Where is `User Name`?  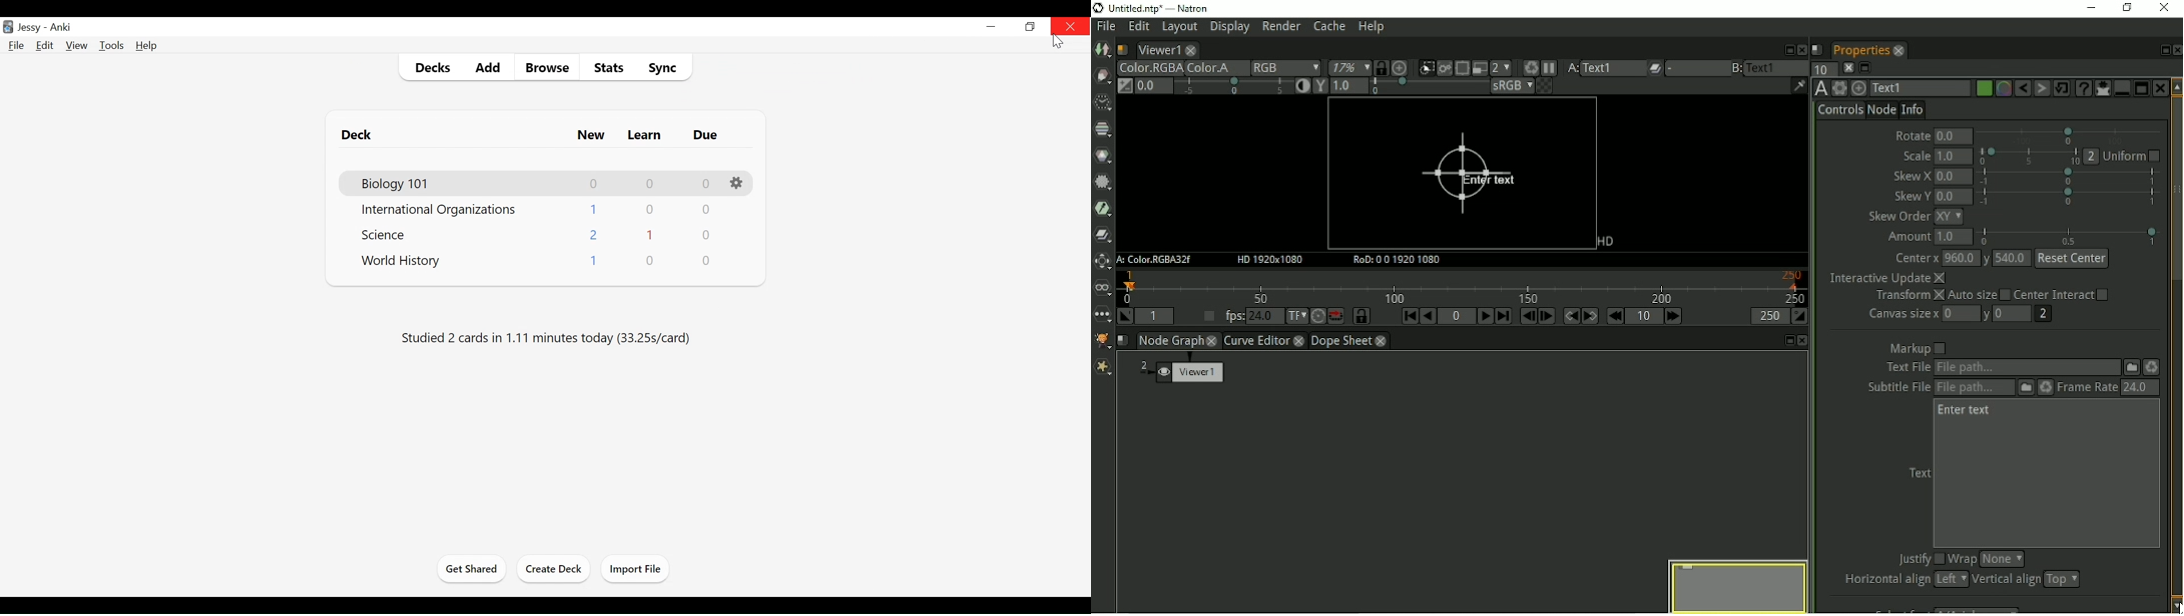
User Name is located at coordinates (45, 26).